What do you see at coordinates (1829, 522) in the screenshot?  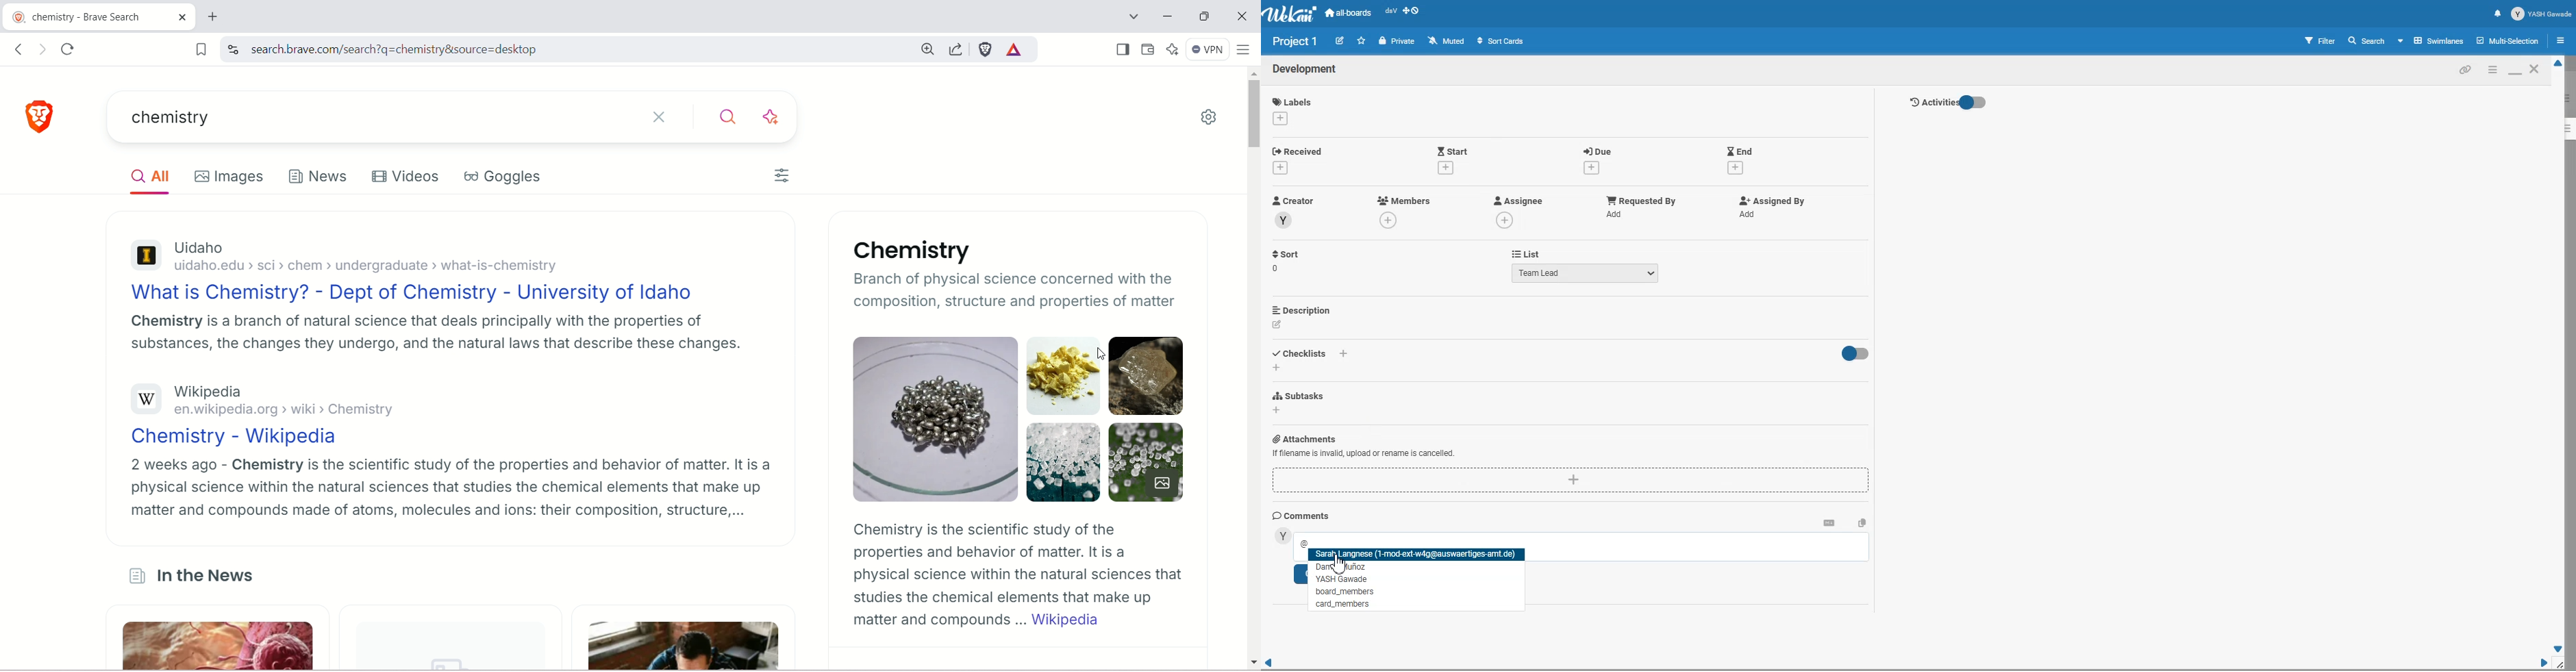 I see `Convert to markdown` at bounding box center [1829, 522].